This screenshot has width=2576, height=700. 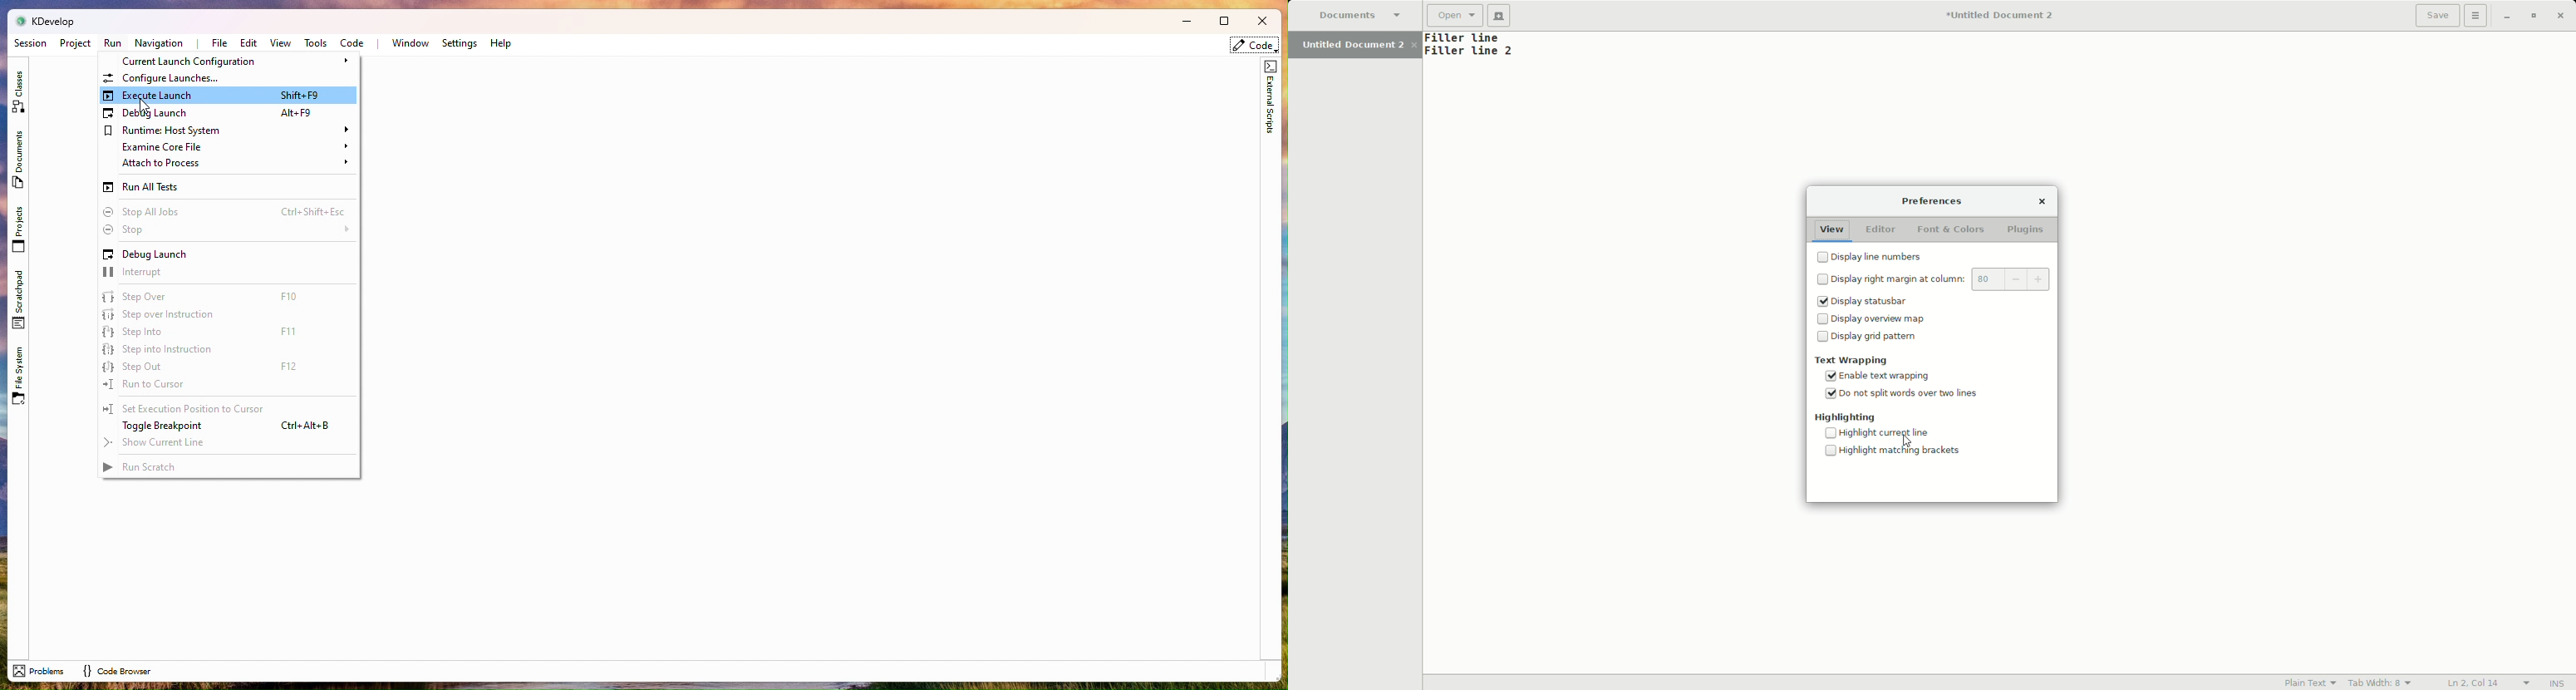 I want to click on Cursor, so click(x=1909, y=440).